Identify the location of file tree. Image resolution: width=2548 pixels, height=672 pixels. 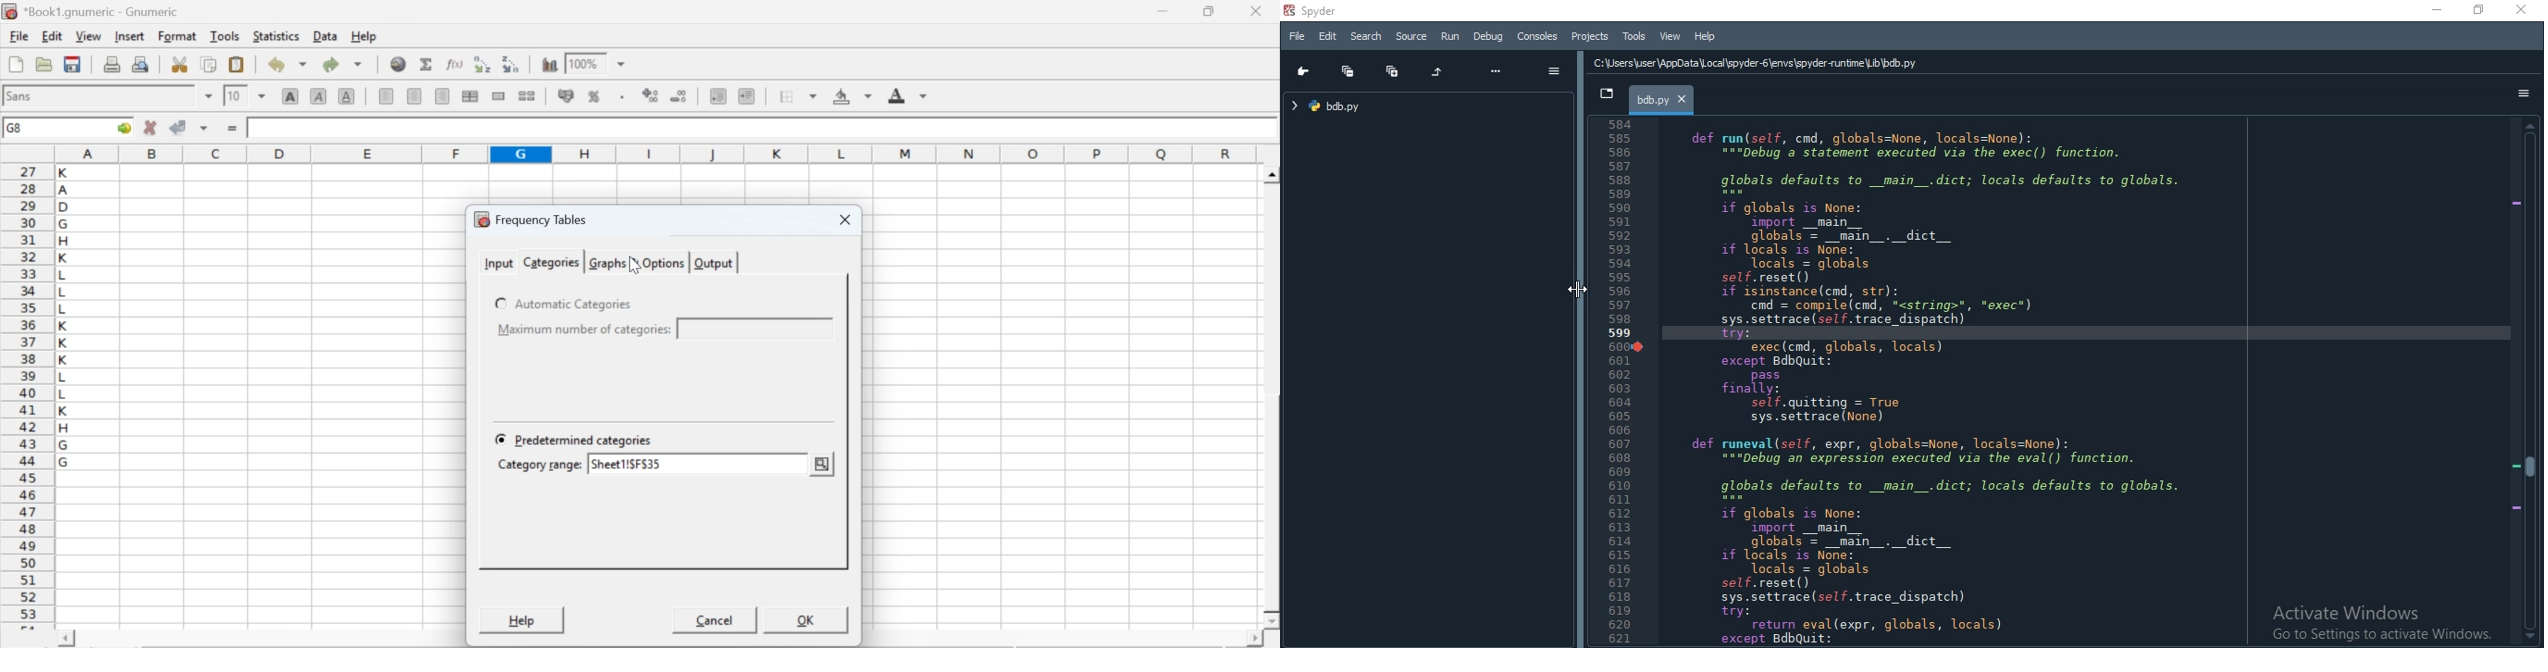
(1337, 106).